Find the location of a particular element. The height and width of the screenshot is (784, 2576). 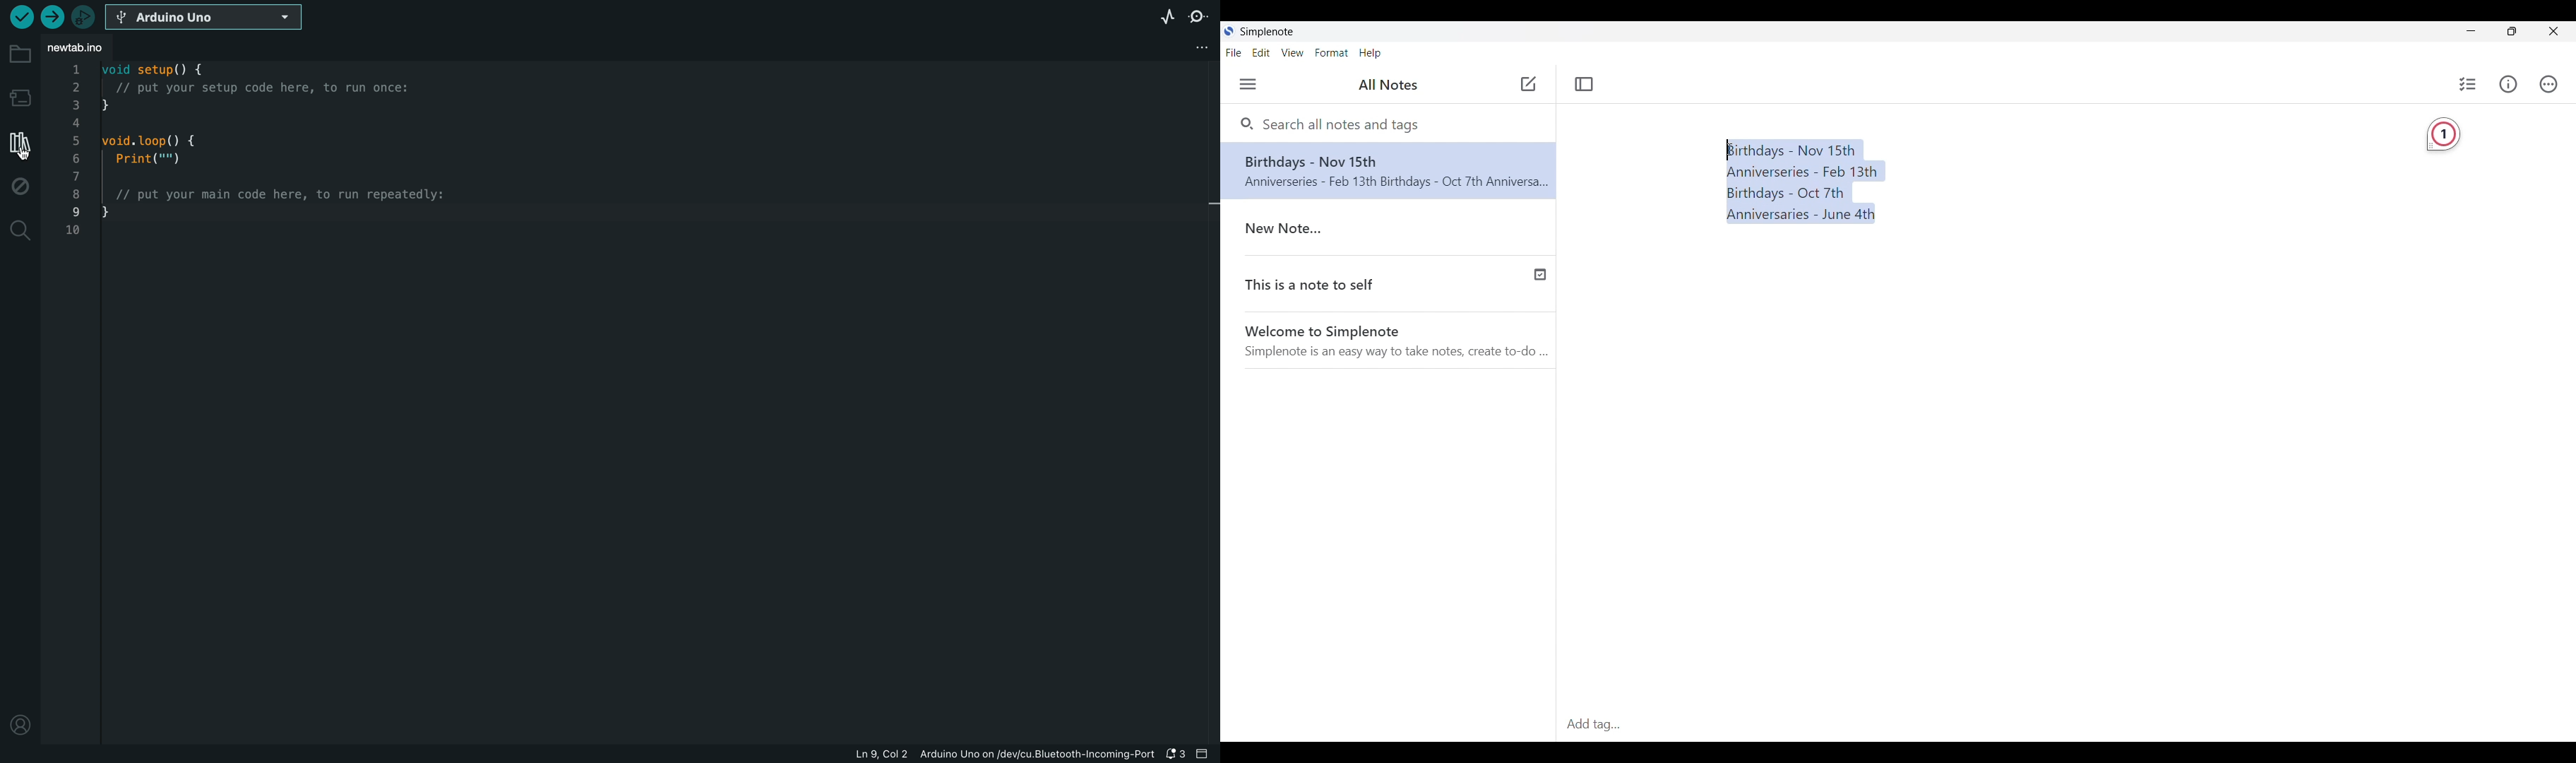

Click to add note is located at coordinates (1529, 83).